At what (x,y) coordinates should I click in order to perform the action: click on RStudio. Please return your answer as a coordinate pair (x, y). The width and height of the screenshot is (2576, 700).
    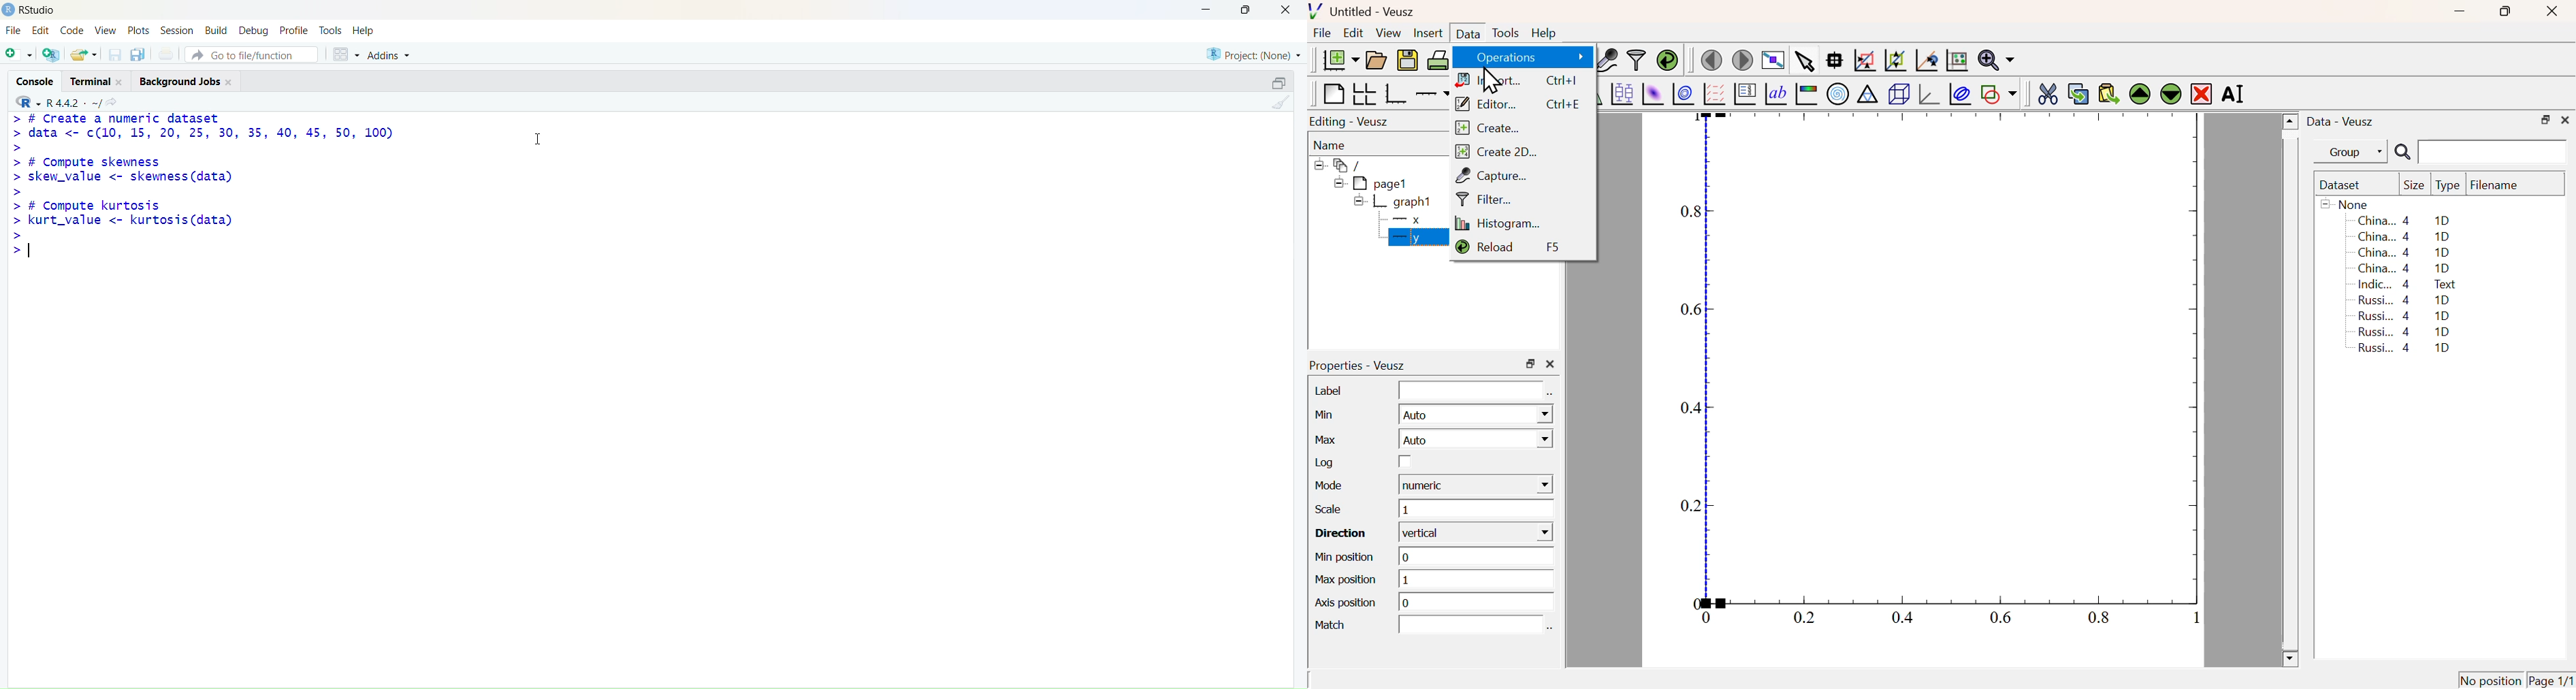
    Looking at the image, I should click on (29, 10).